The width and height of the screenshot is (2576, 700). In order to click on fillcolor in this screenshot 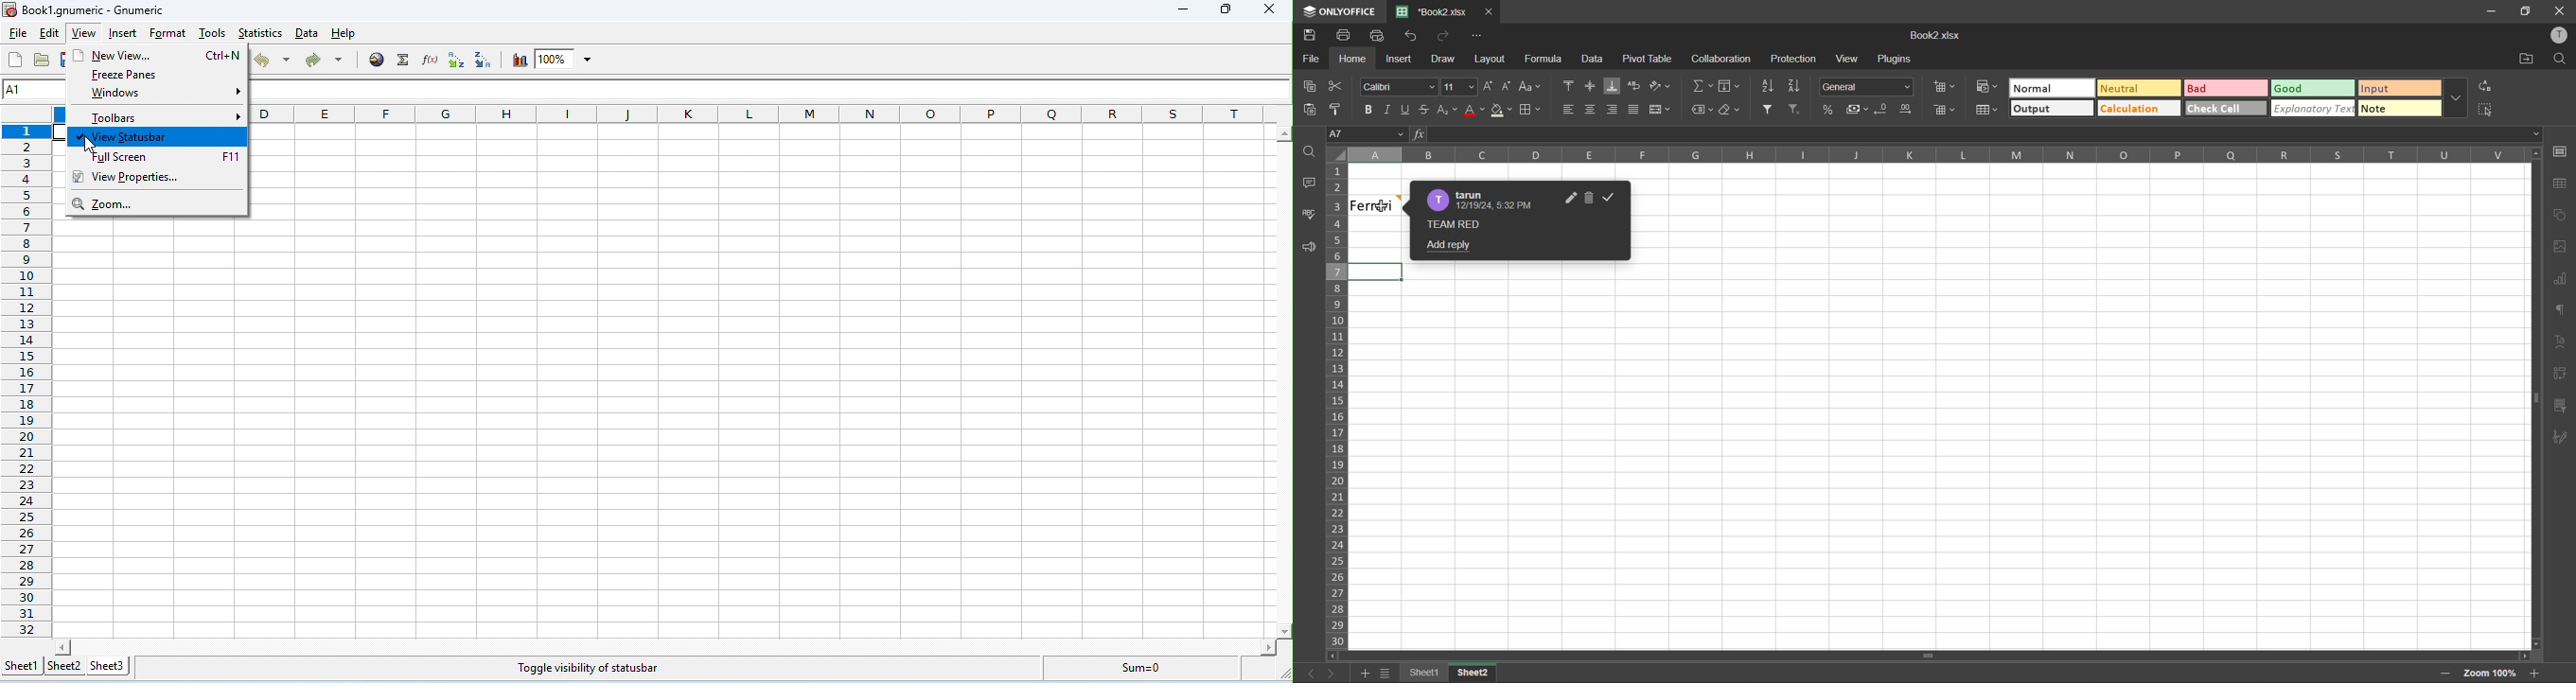, I will do `click(1500, 111)`.